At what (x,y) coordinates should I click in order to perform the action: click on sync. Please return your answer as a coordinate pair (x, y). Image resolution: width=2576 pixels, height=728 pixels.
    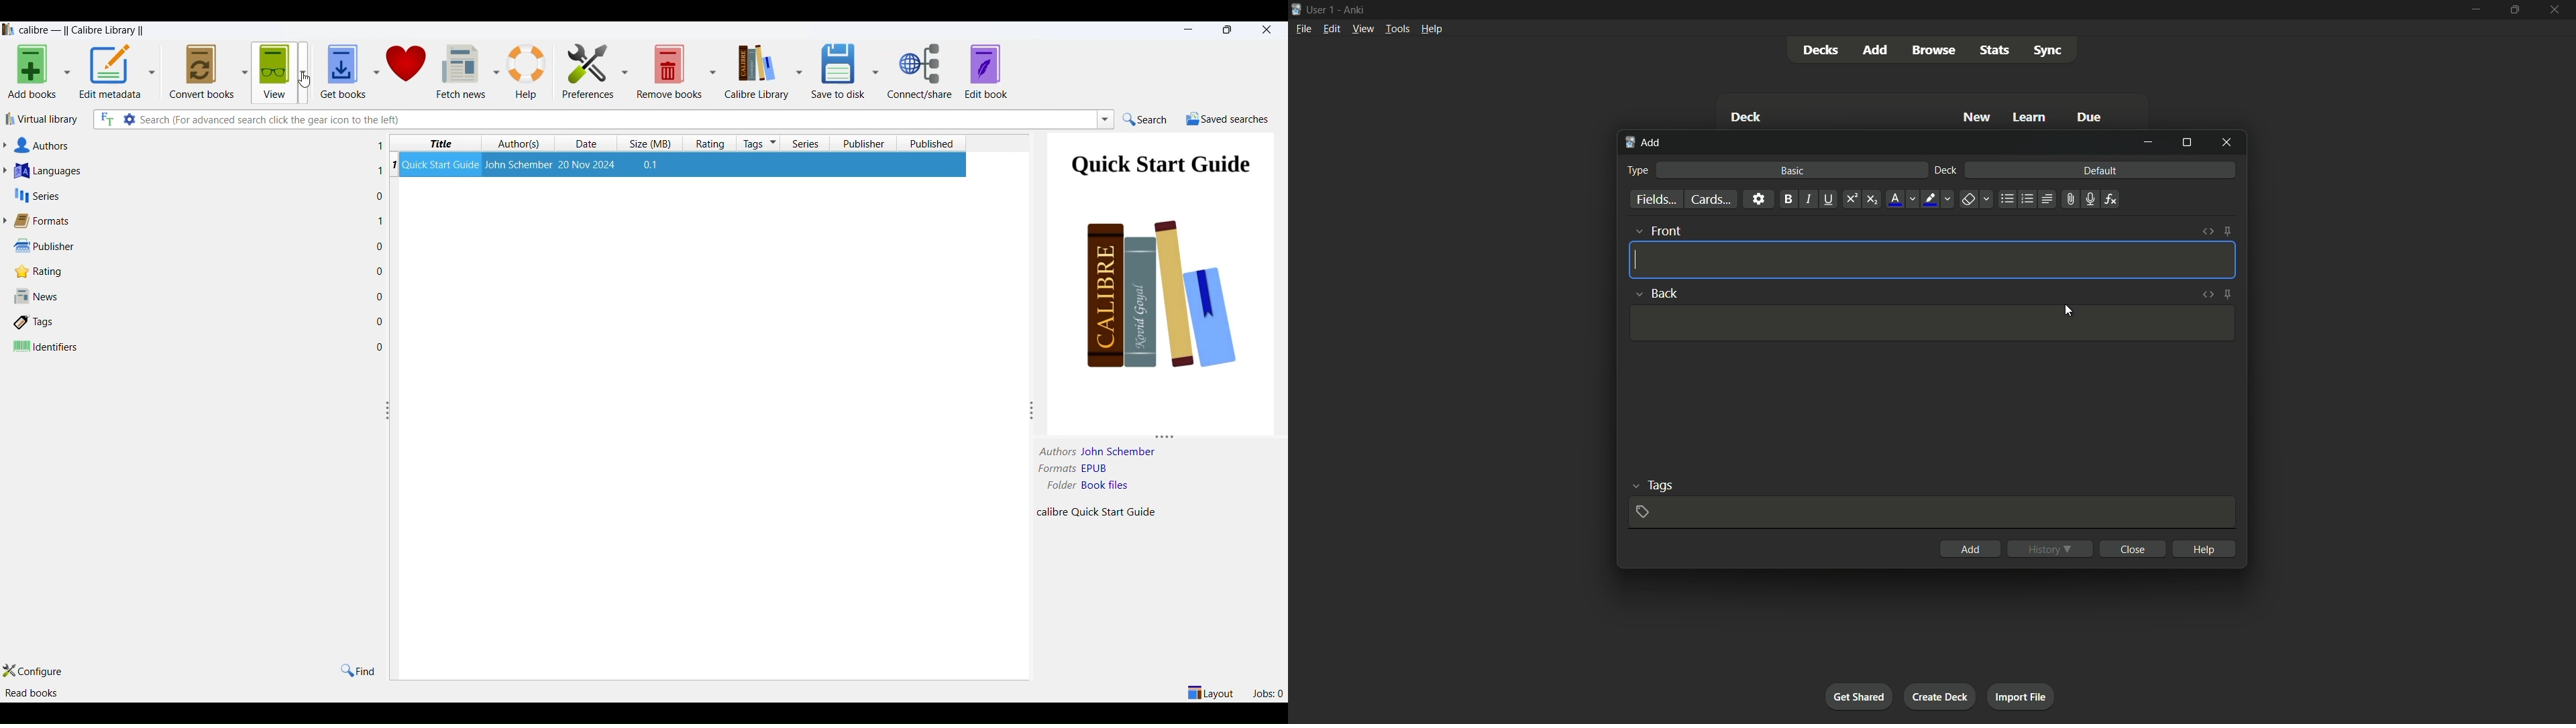
    Looking at the image, I should click on (2049, 51).